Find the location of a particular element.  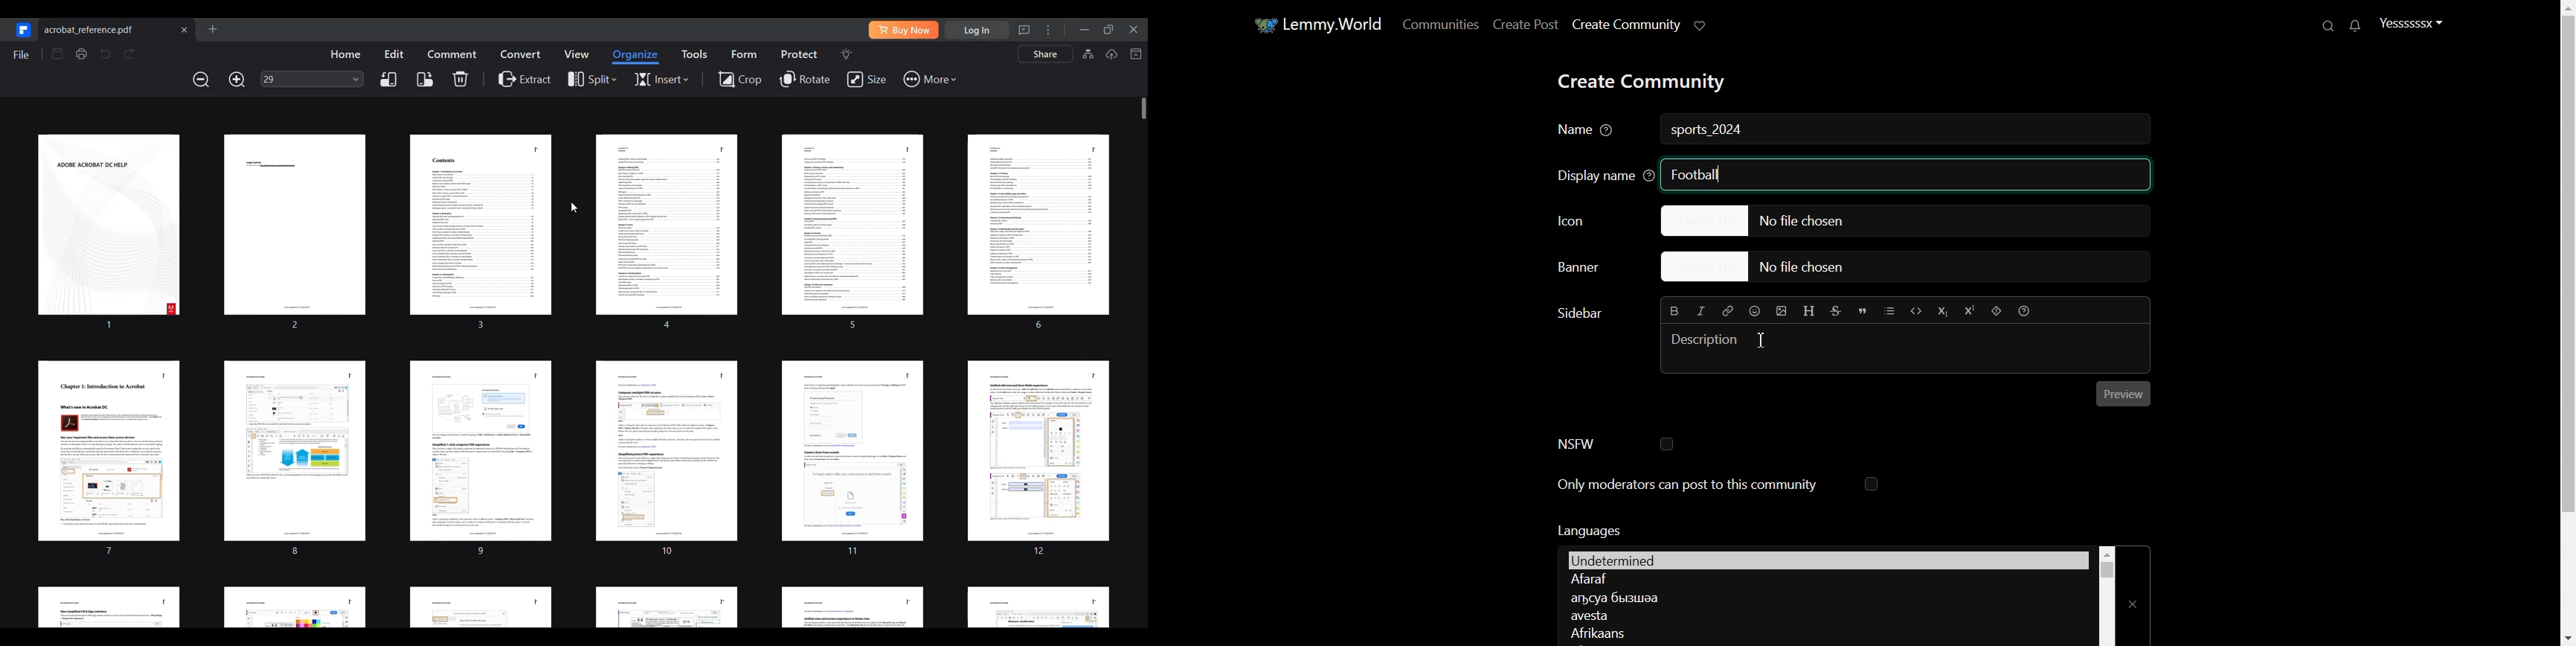

List is located at coordinates (1889, 310).